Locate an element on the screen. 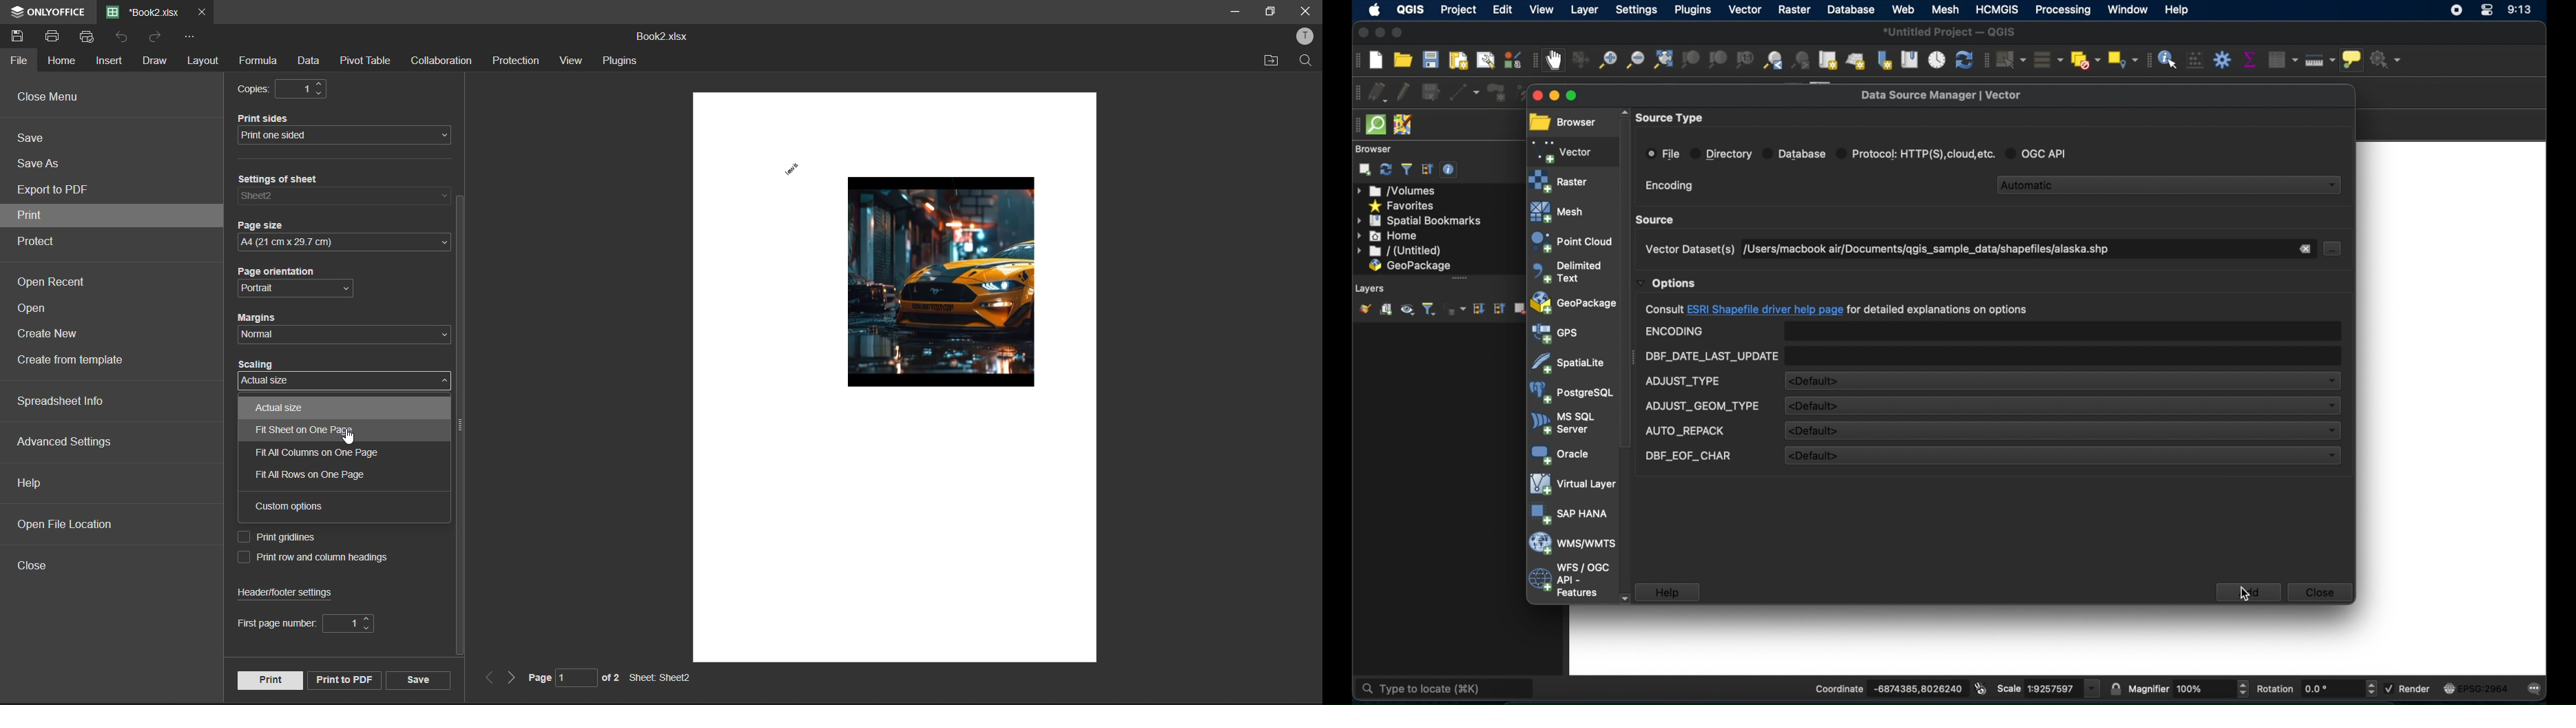  print one sided is located at coordinates (335, 136).